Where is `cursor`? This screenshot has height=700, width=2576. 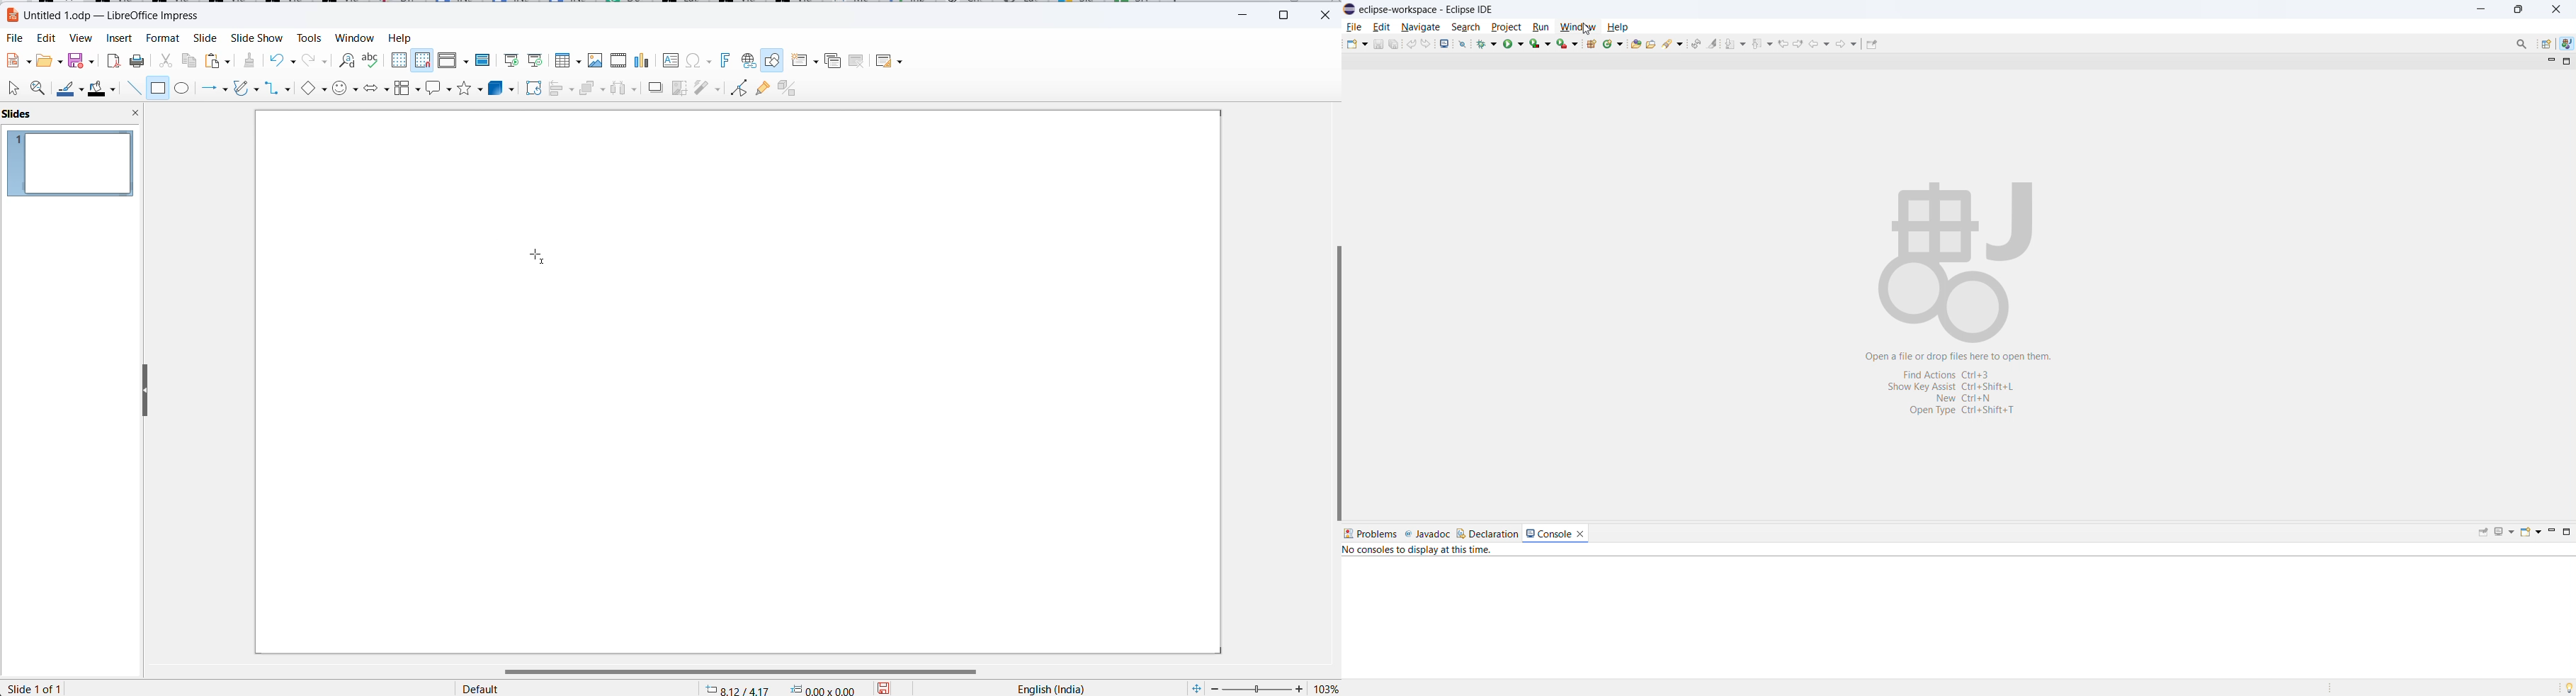 cursor is located at coordinates (541, 254).